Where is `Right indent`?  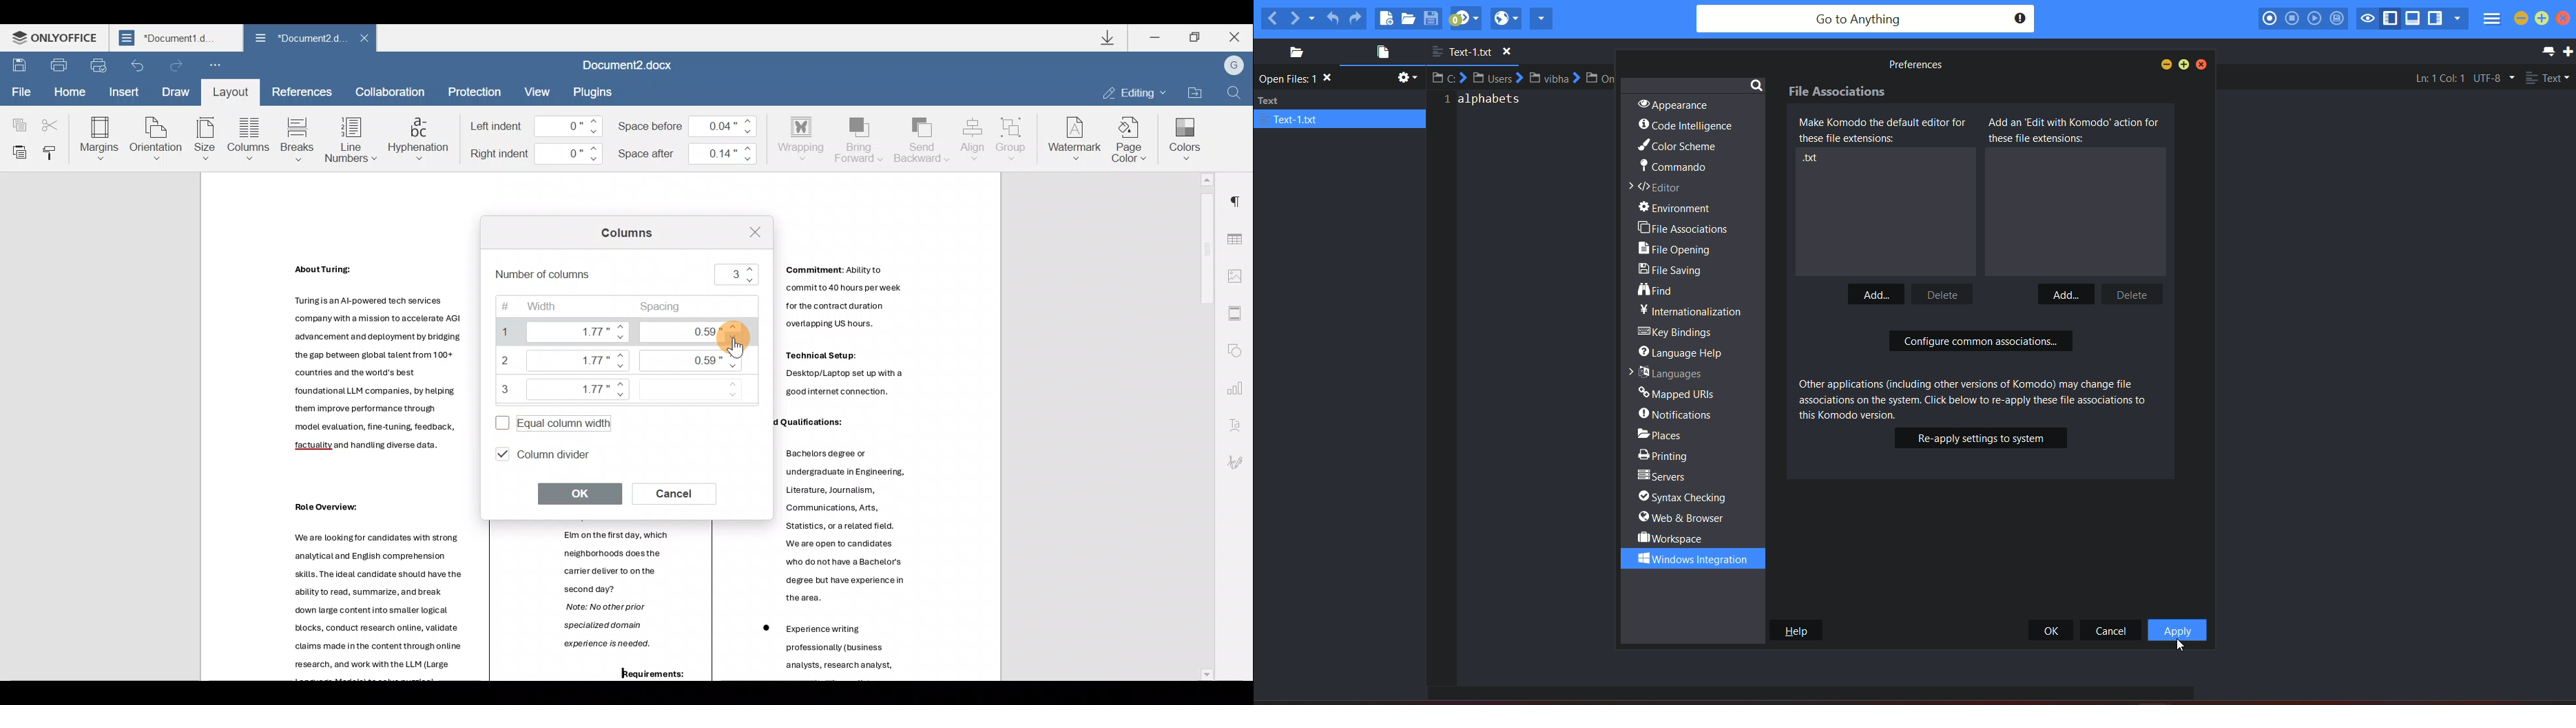
Right indent is located at coordinates (536, 154).